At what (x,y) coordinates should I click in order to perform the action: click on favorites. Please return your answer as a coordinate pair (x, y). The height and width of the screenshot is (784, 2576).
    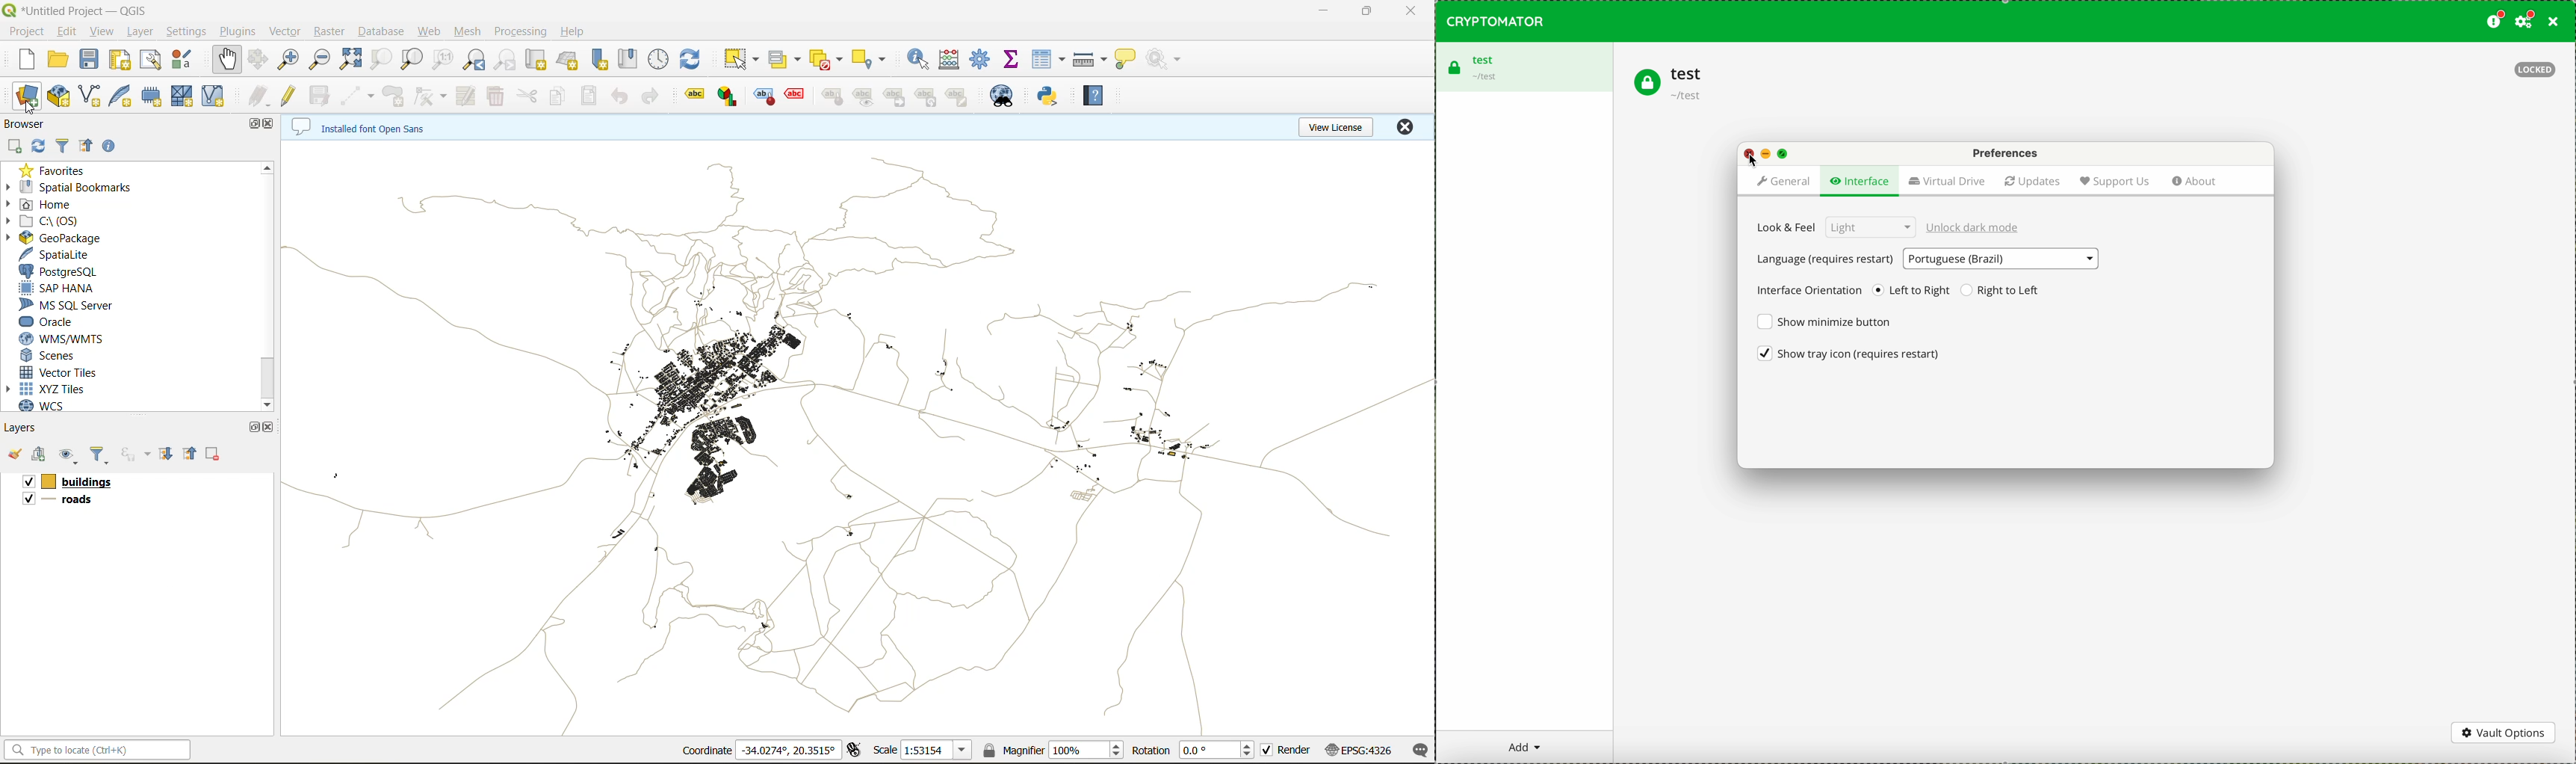
    Looking at the image, I should click on (58, 170).